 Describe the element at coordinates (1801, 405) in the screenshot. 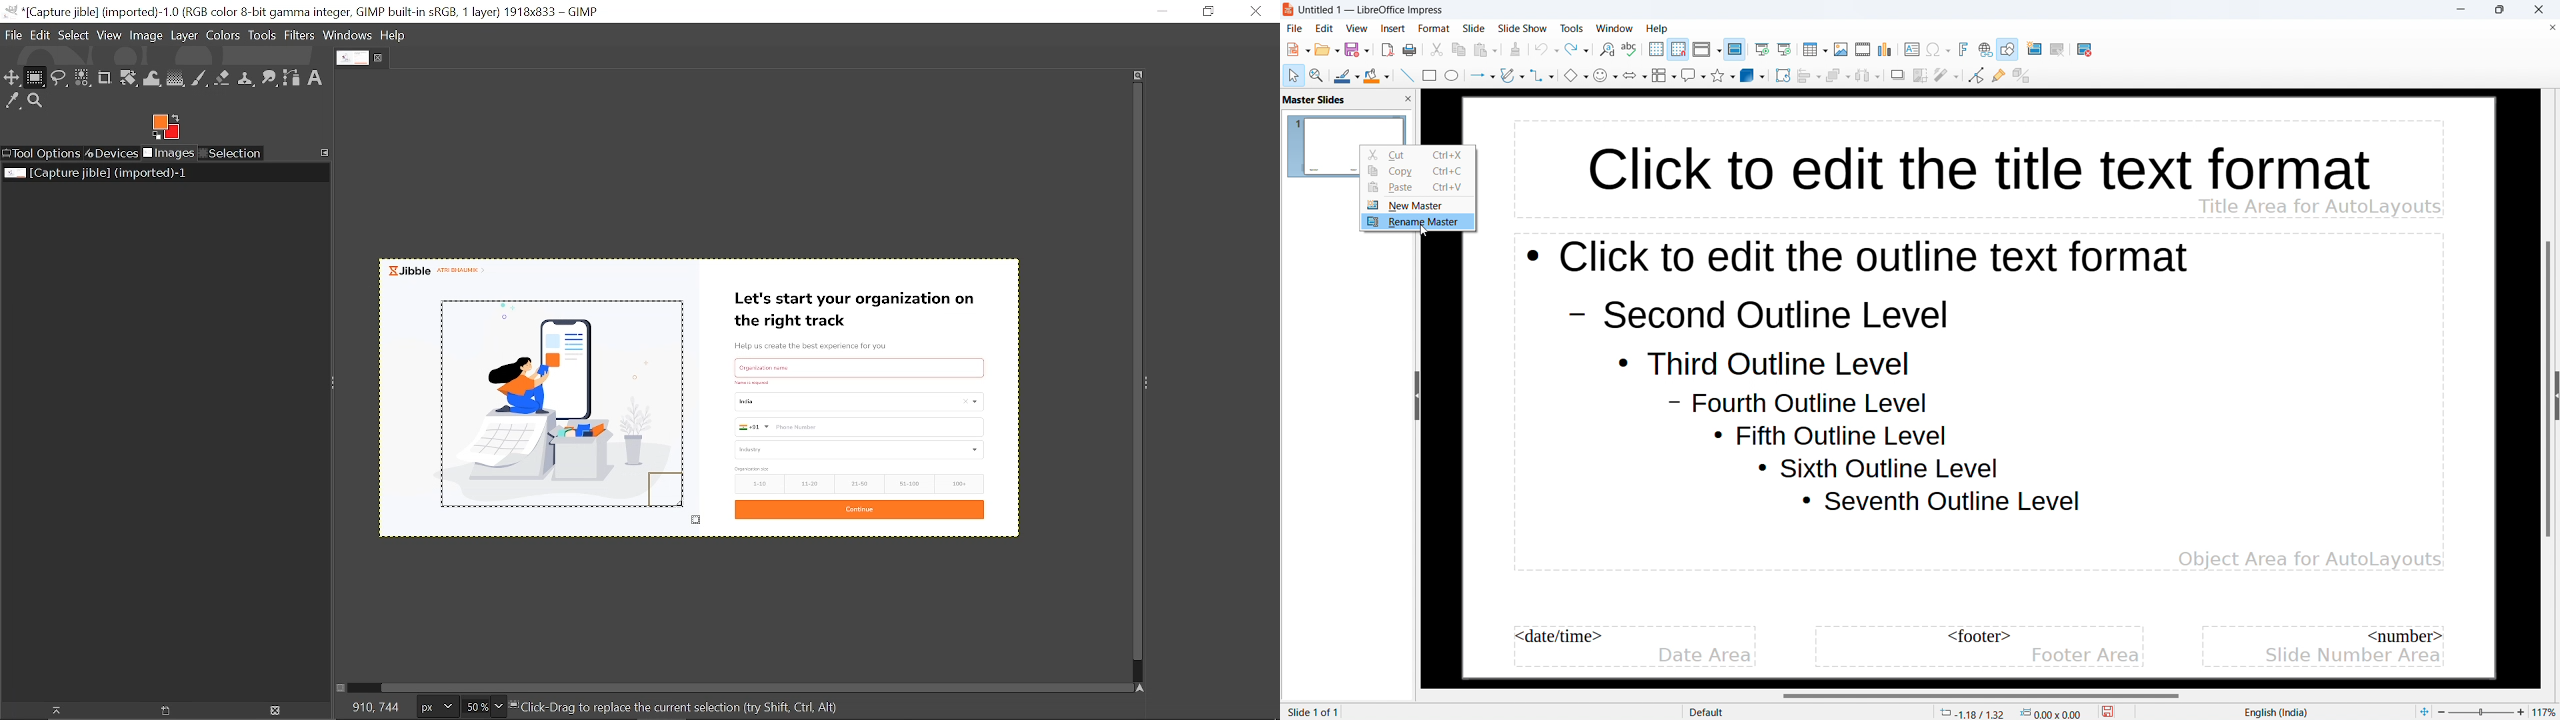

I see `Fourth outline level` at that location.